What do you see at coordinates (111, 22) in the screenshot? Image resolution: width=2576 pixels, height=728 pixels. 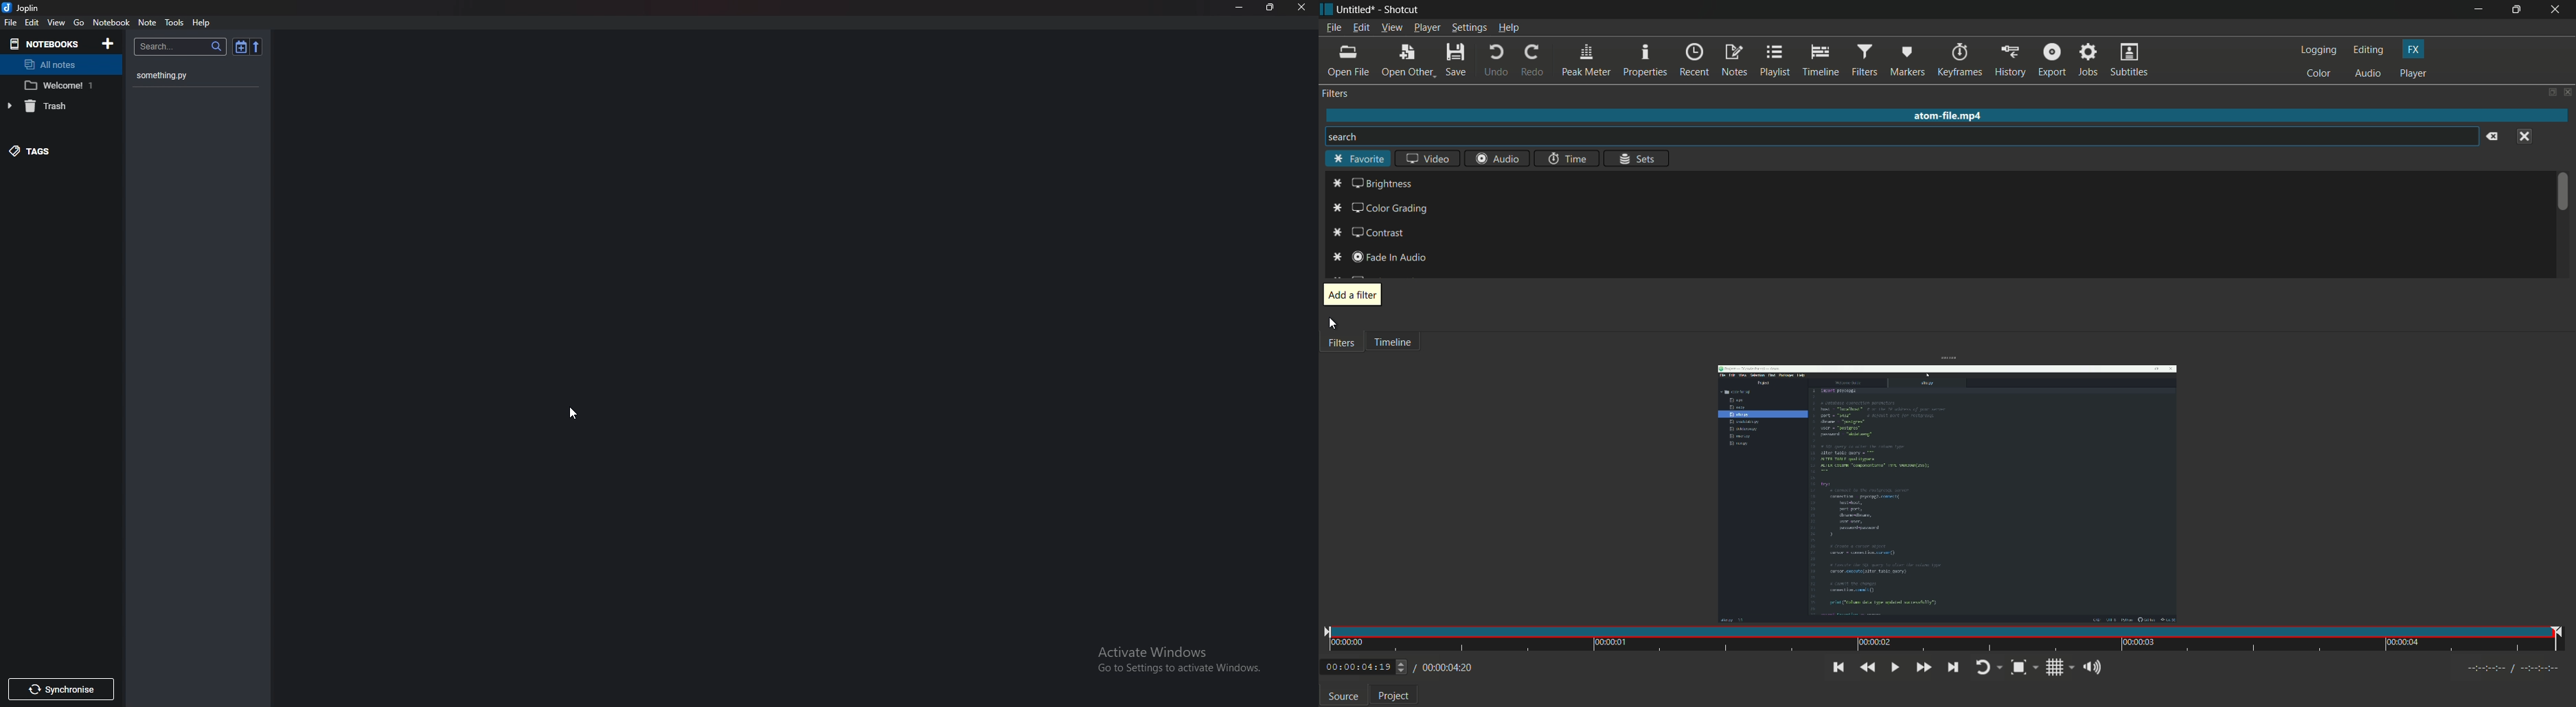 I see `Notebook` at bounding box center [111, 22].